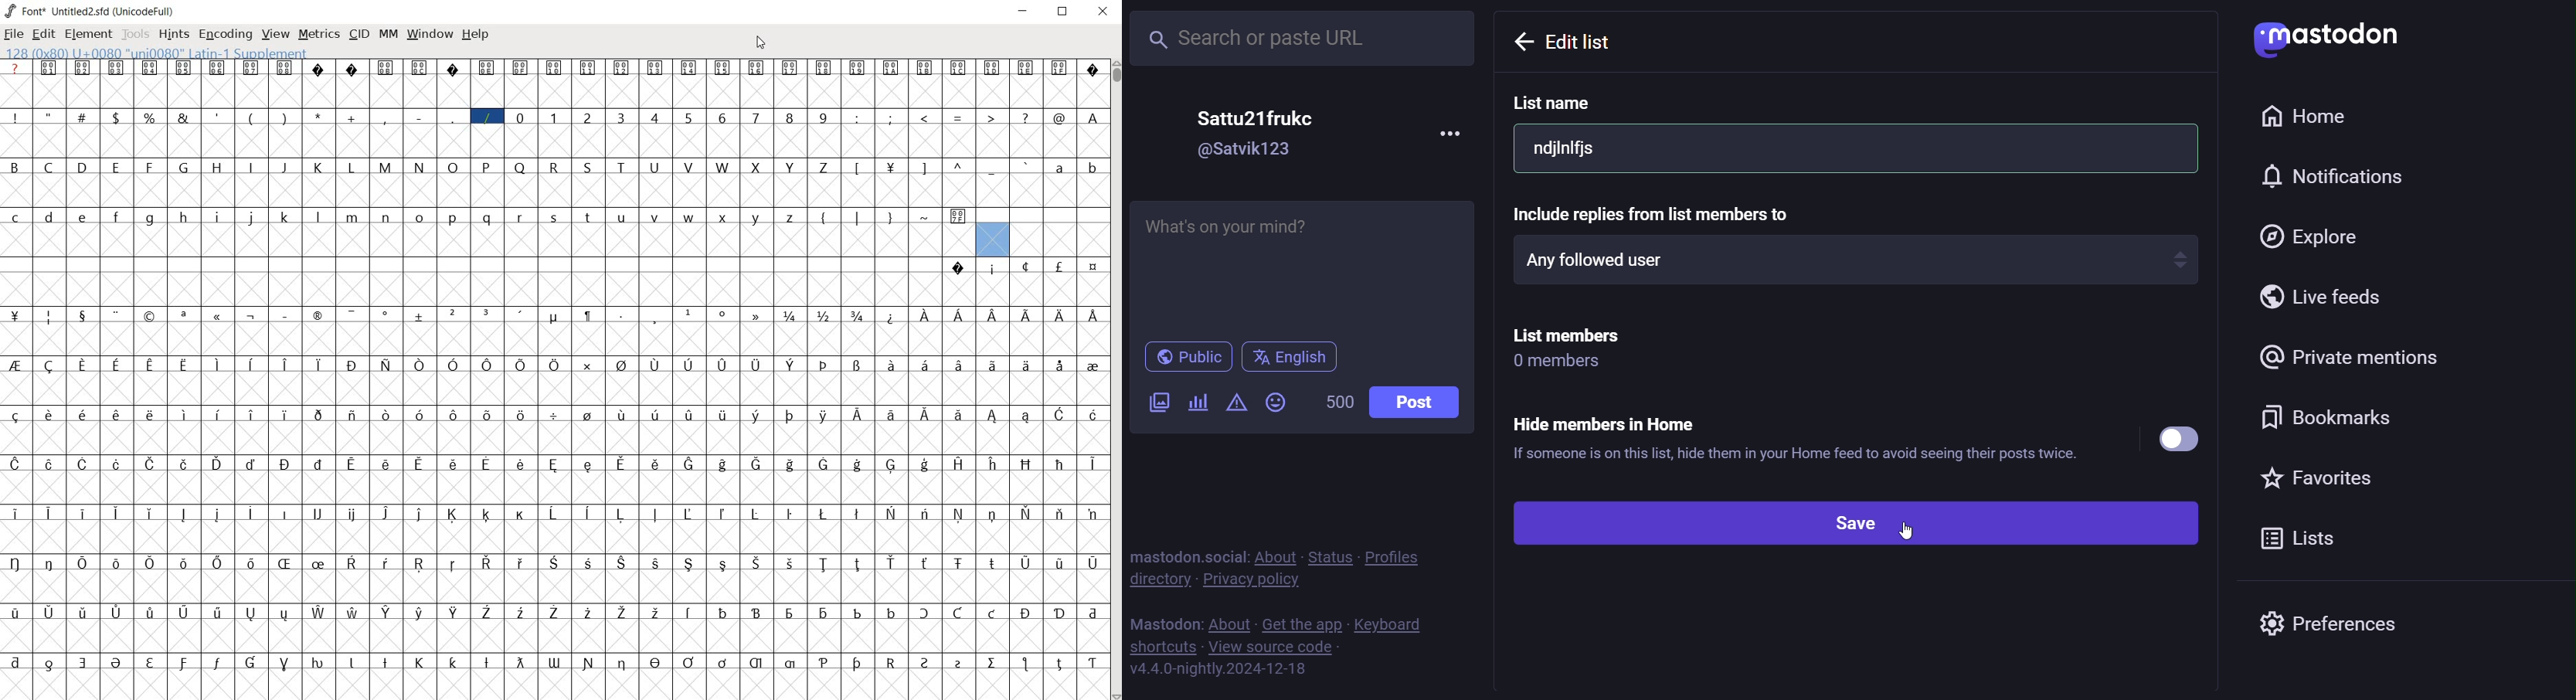 The image size is (2576, 700). Describe the element at coordinates (1866, 525) in the screenshot. I see `save` at that location.